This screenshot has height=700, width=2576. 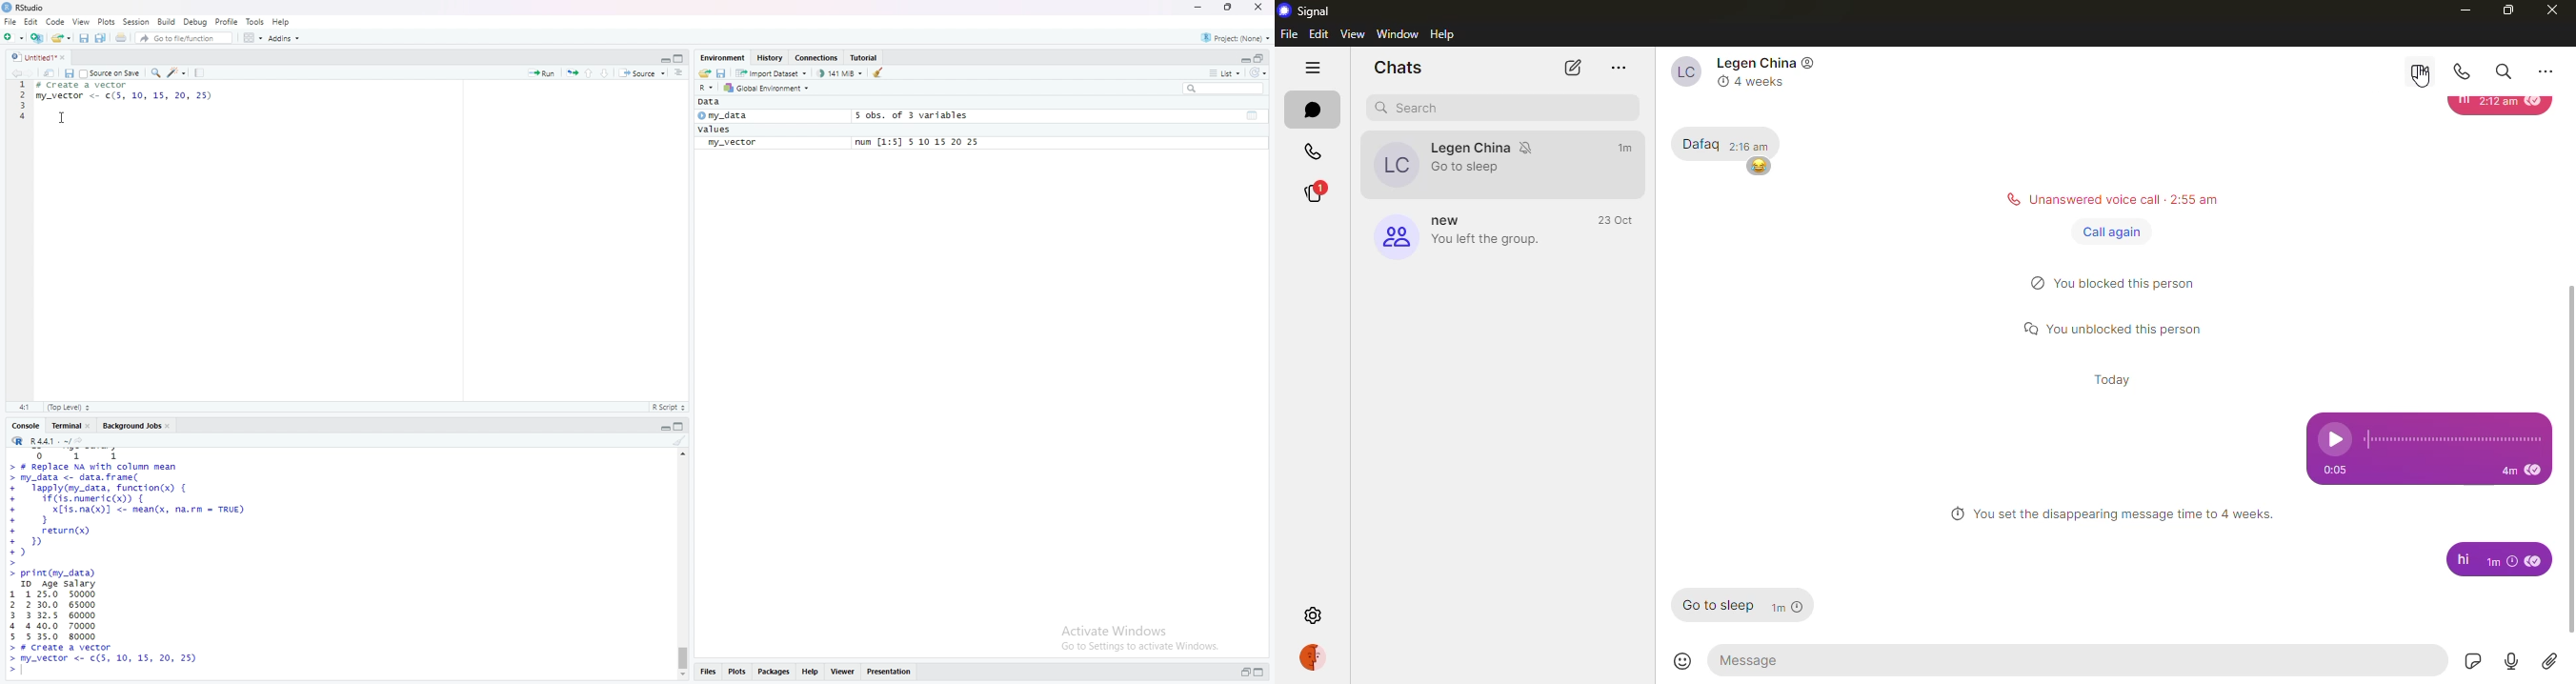 I want to click on edit, so click(x=1318, y=33).